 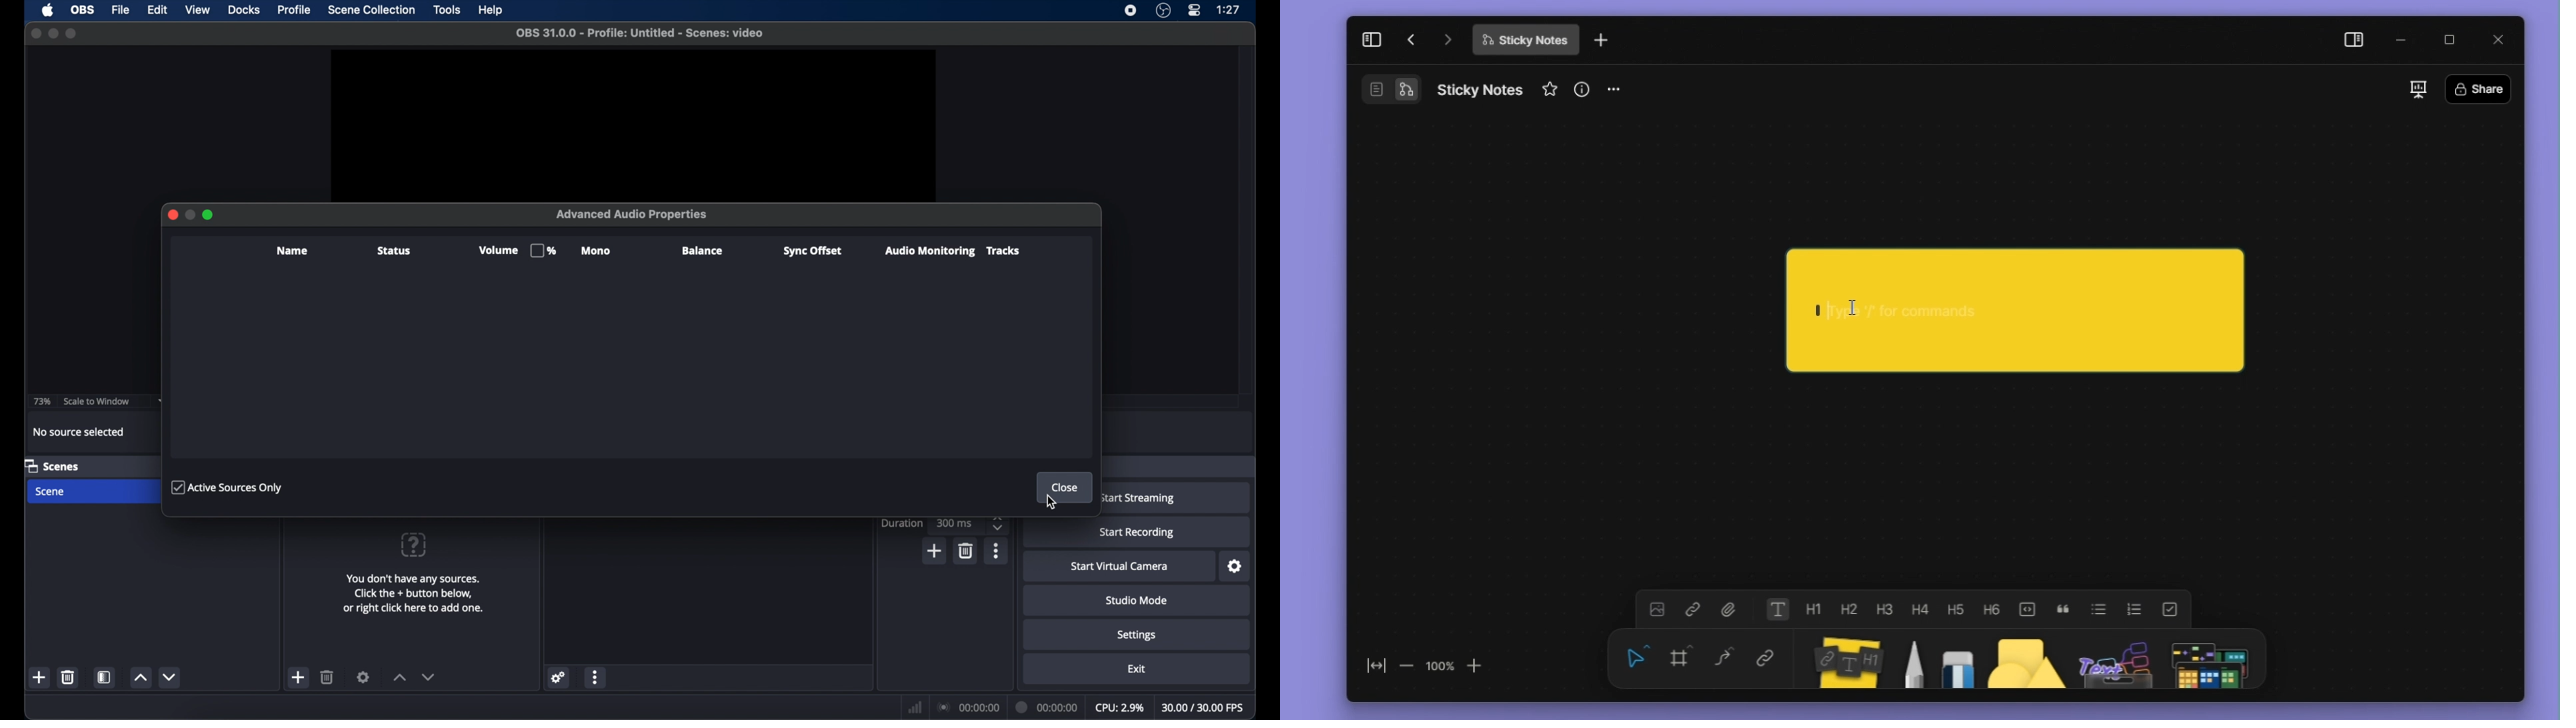 I want to click on settings, so click(x=364, y=677).